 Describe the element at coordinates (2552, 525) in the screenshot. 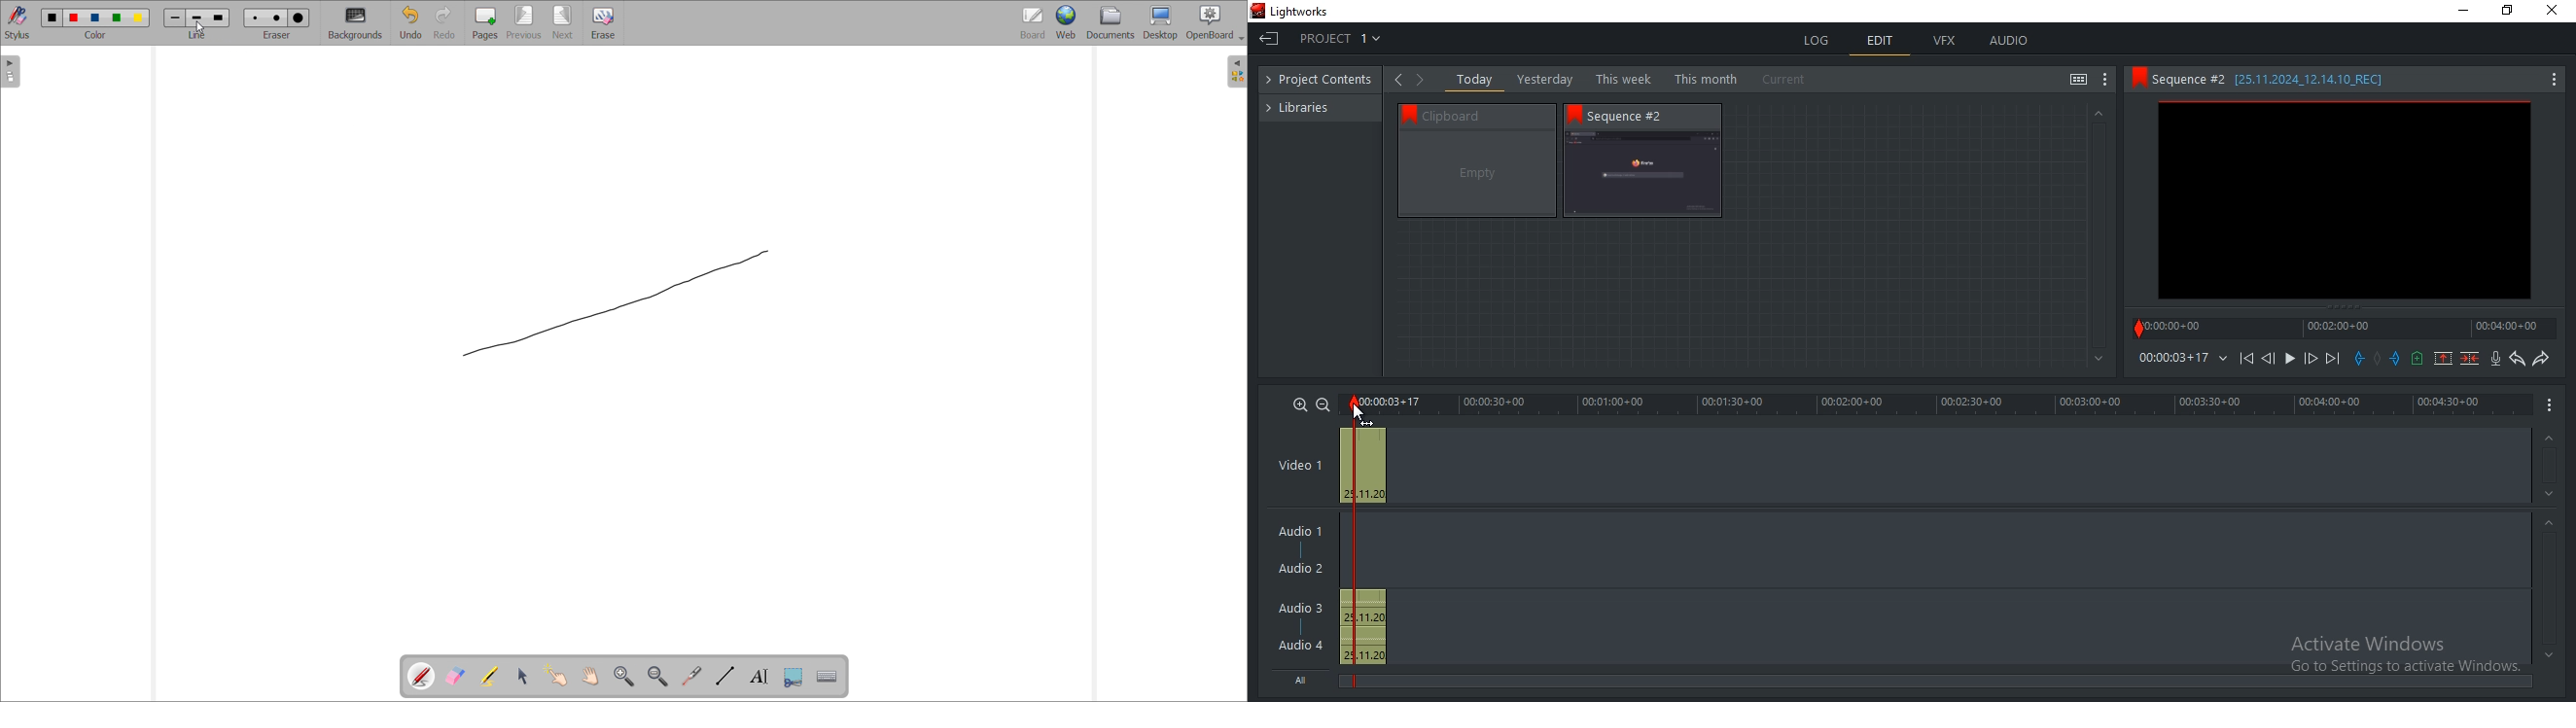

I see `Greyed out up arrow` at that location.